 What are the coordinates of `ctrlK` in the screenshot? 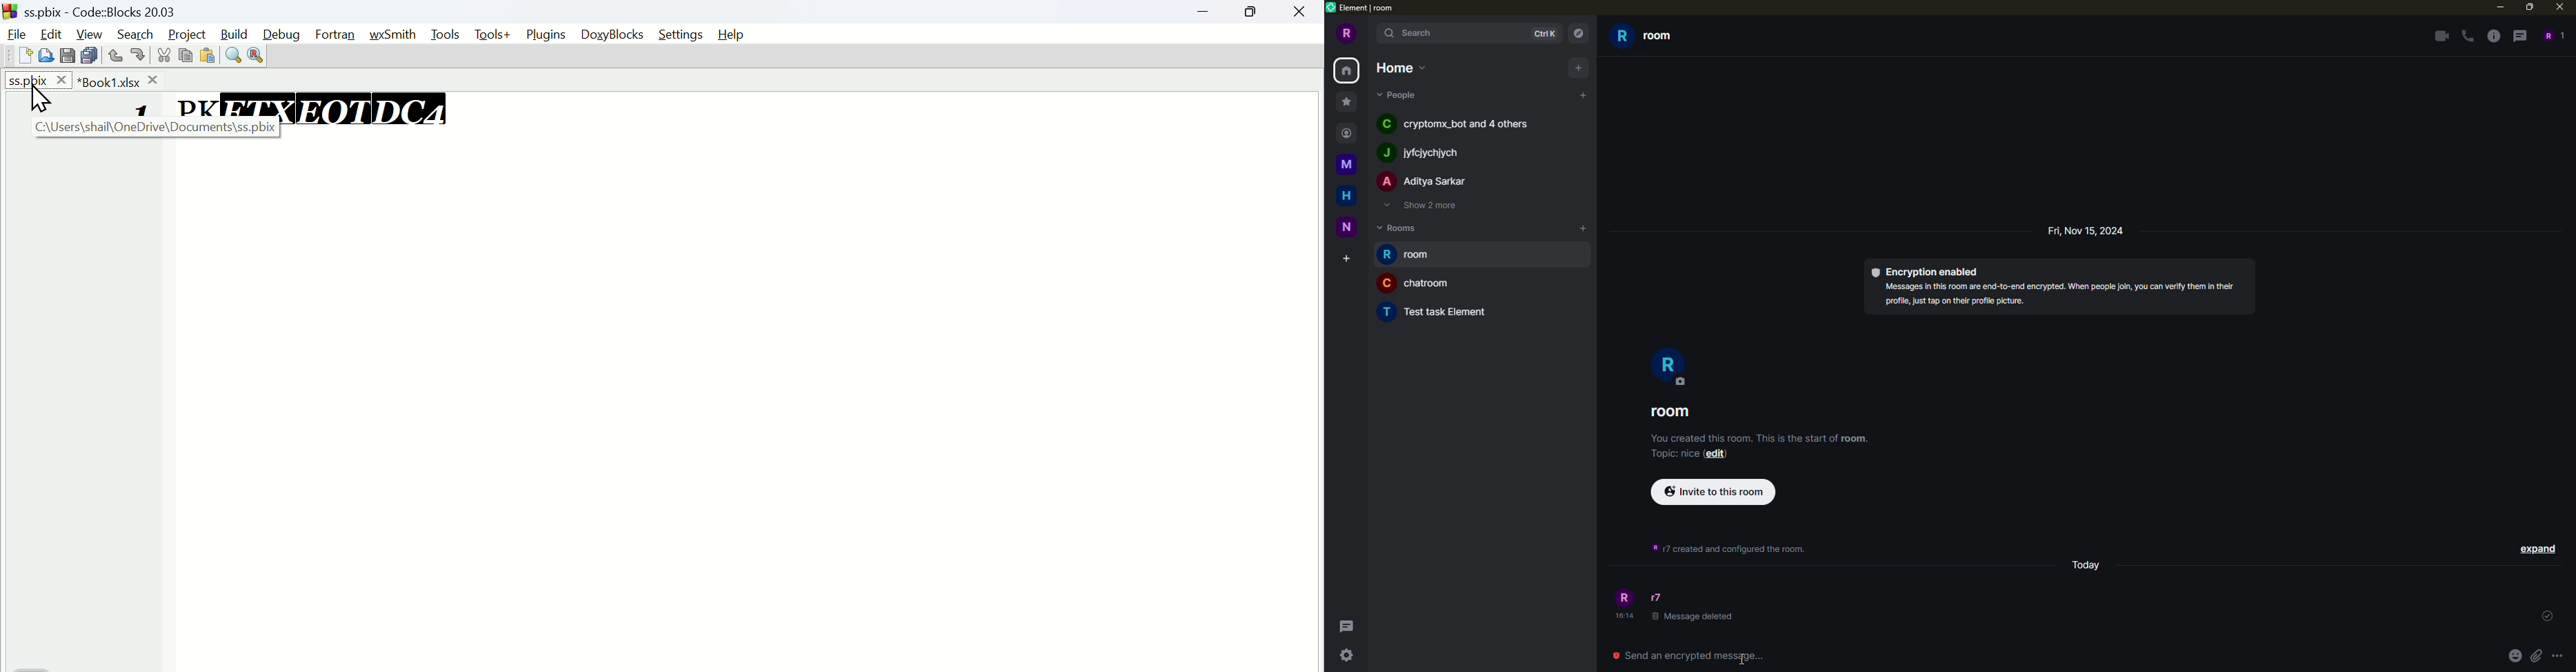 It's located at (1543, 34).